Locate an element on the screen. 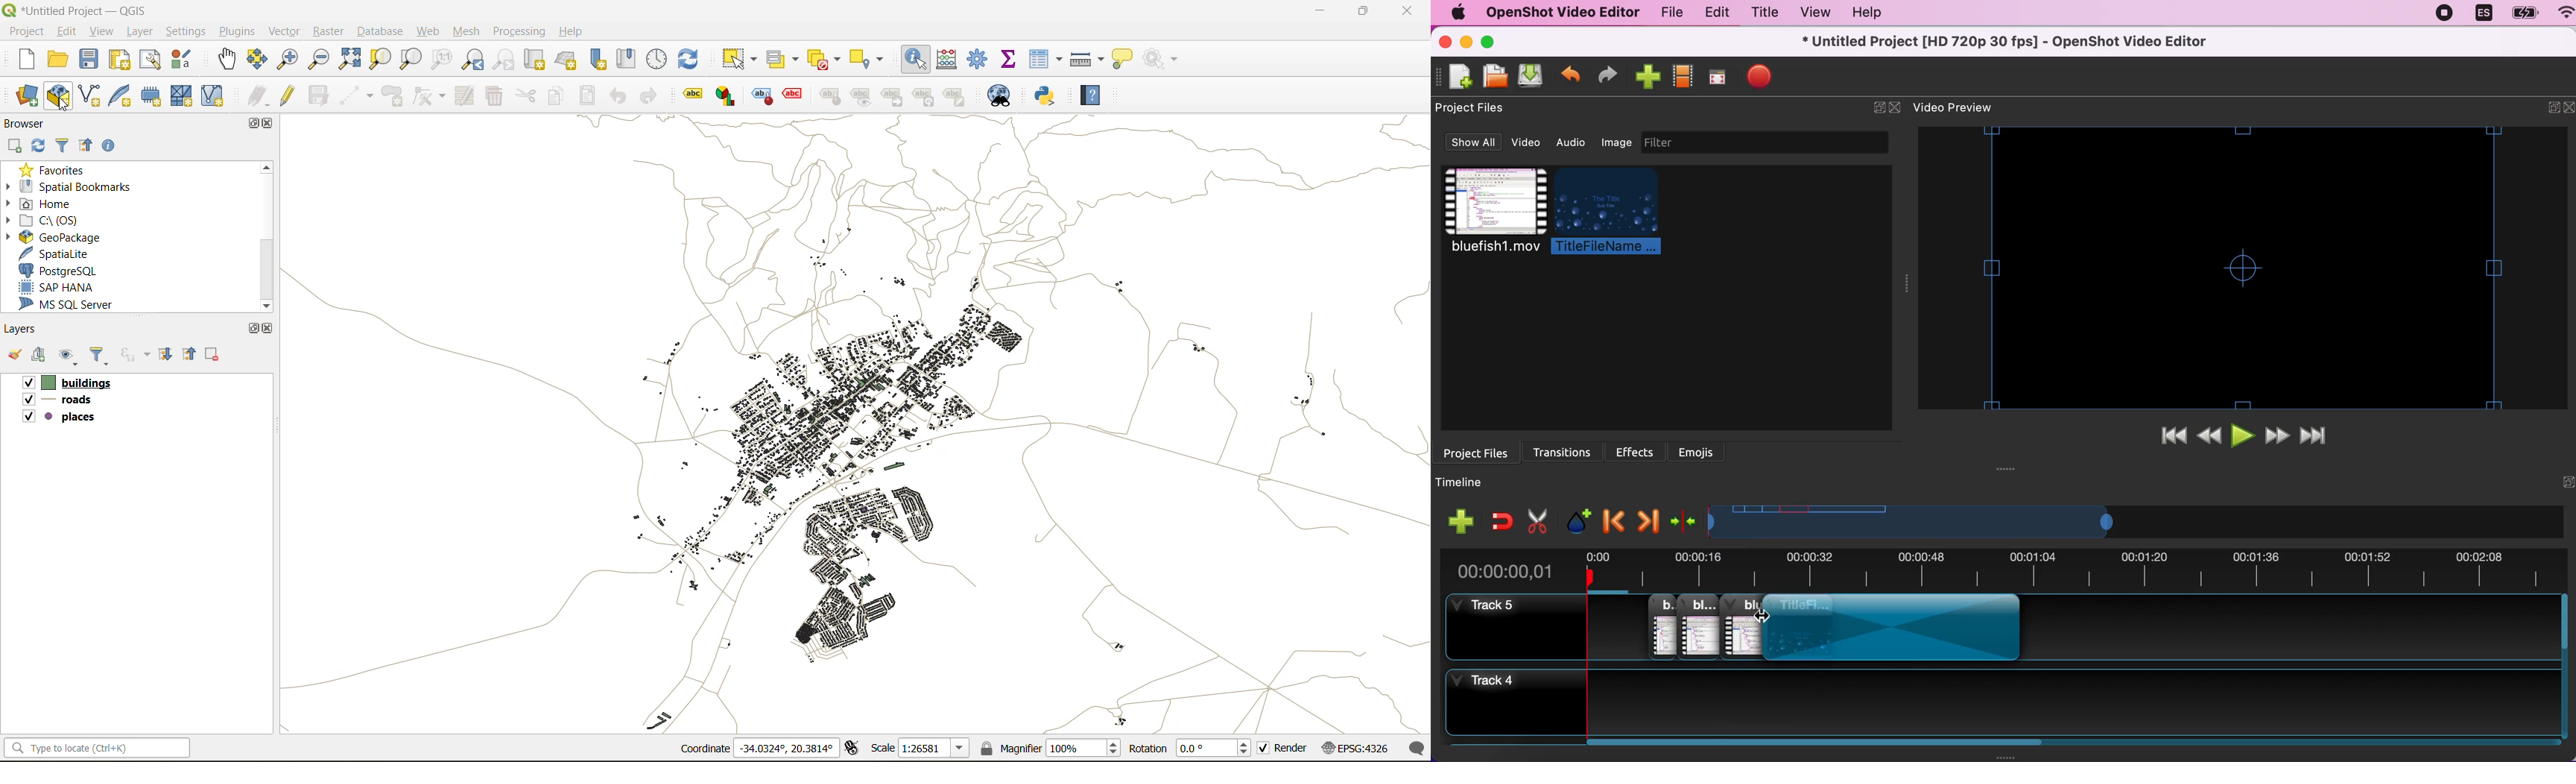 Image resolution: width=2576 pixels, height=784 pixels. zoom in is located at coordinates (286, 58).